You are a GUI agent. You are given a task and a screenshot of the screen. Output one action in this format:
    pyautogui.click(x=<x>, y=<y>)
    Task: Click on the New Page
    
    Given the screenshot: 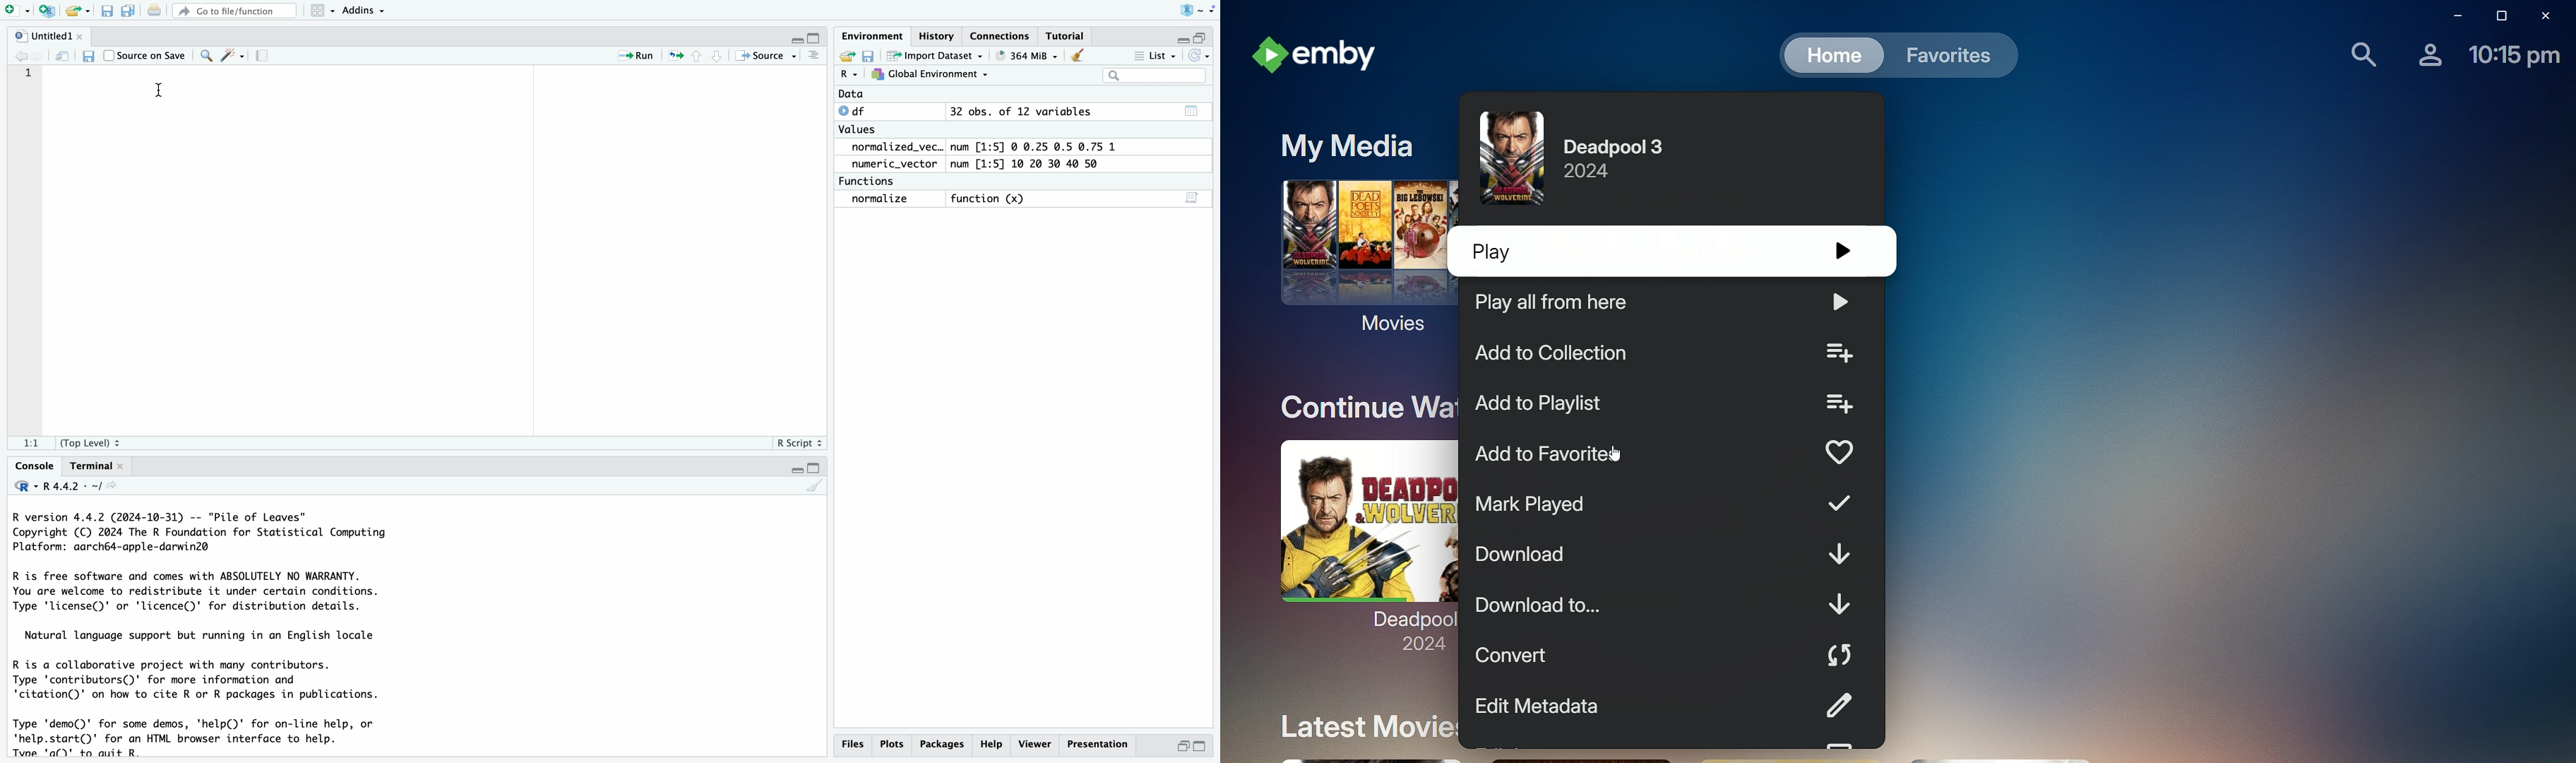 What is the action you would take?
    pyautogui.click(x=13, y=9)
    